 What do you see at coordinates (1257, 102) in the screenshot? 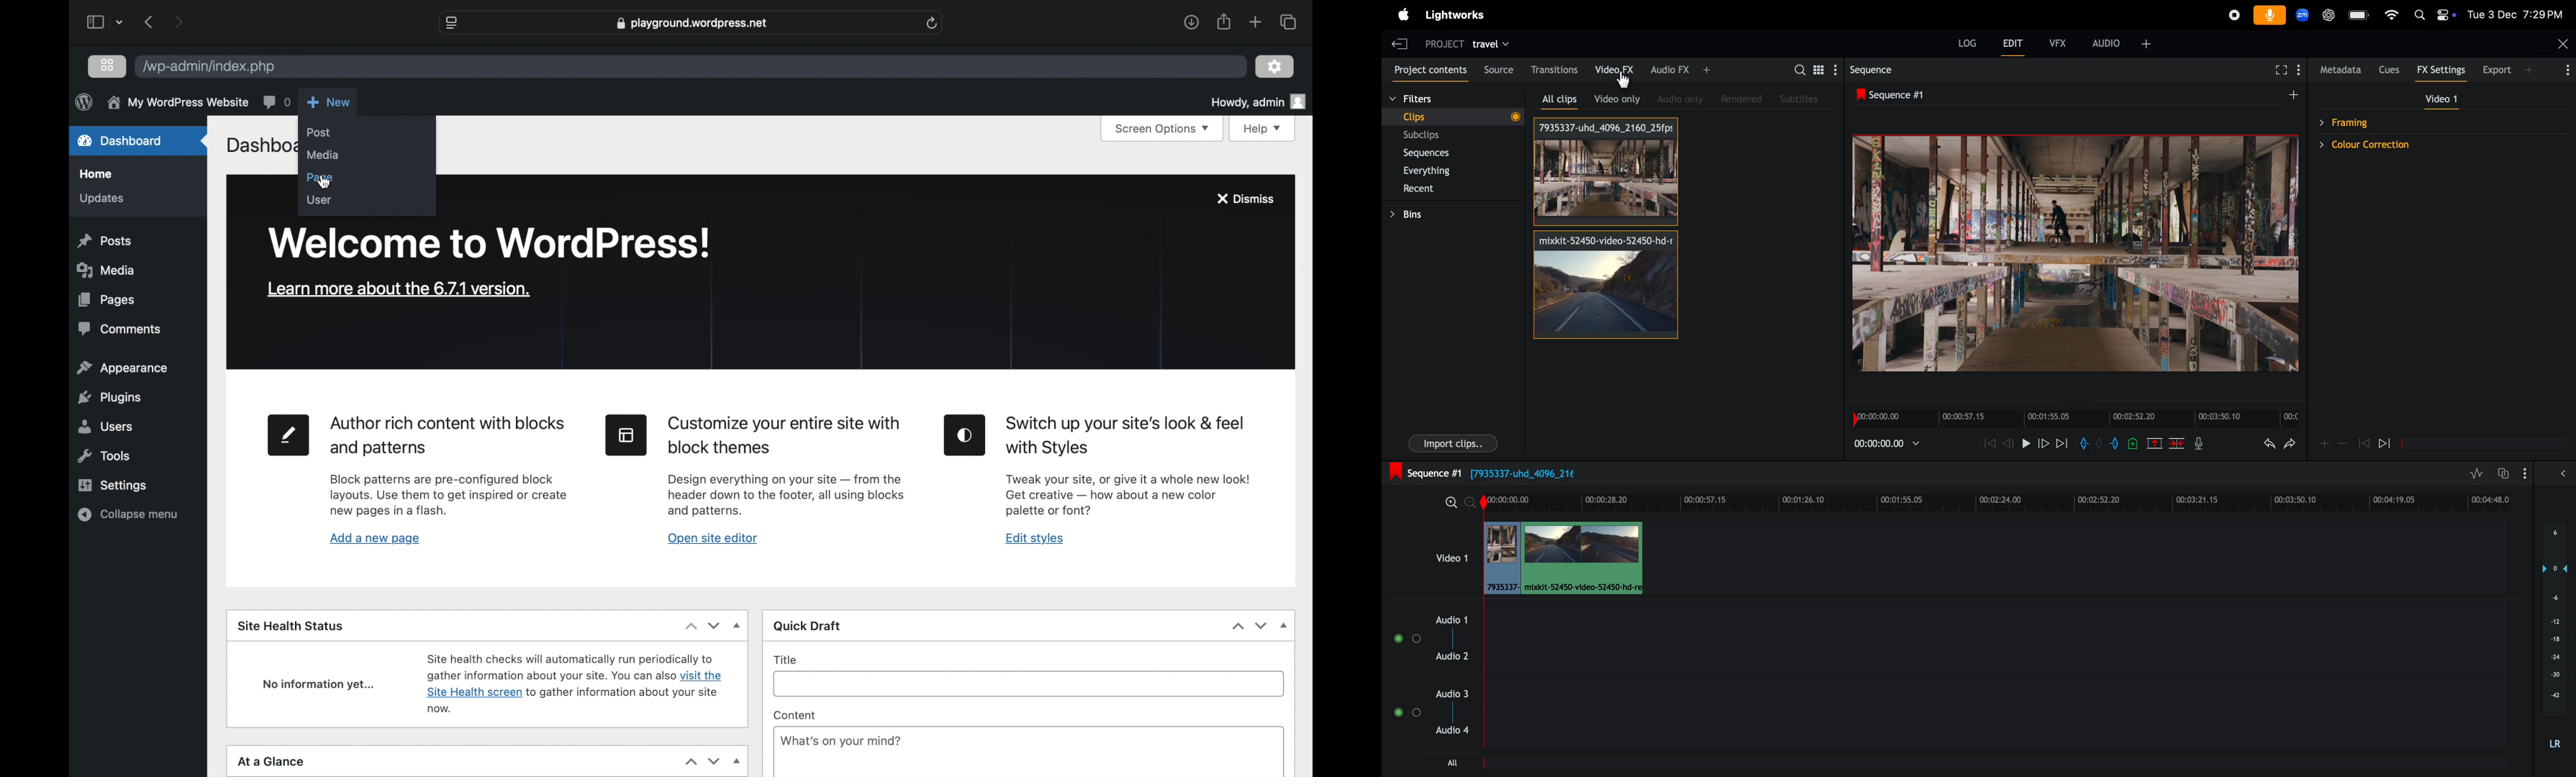
I see `howdy admin` at bounding box center [1257, 102].